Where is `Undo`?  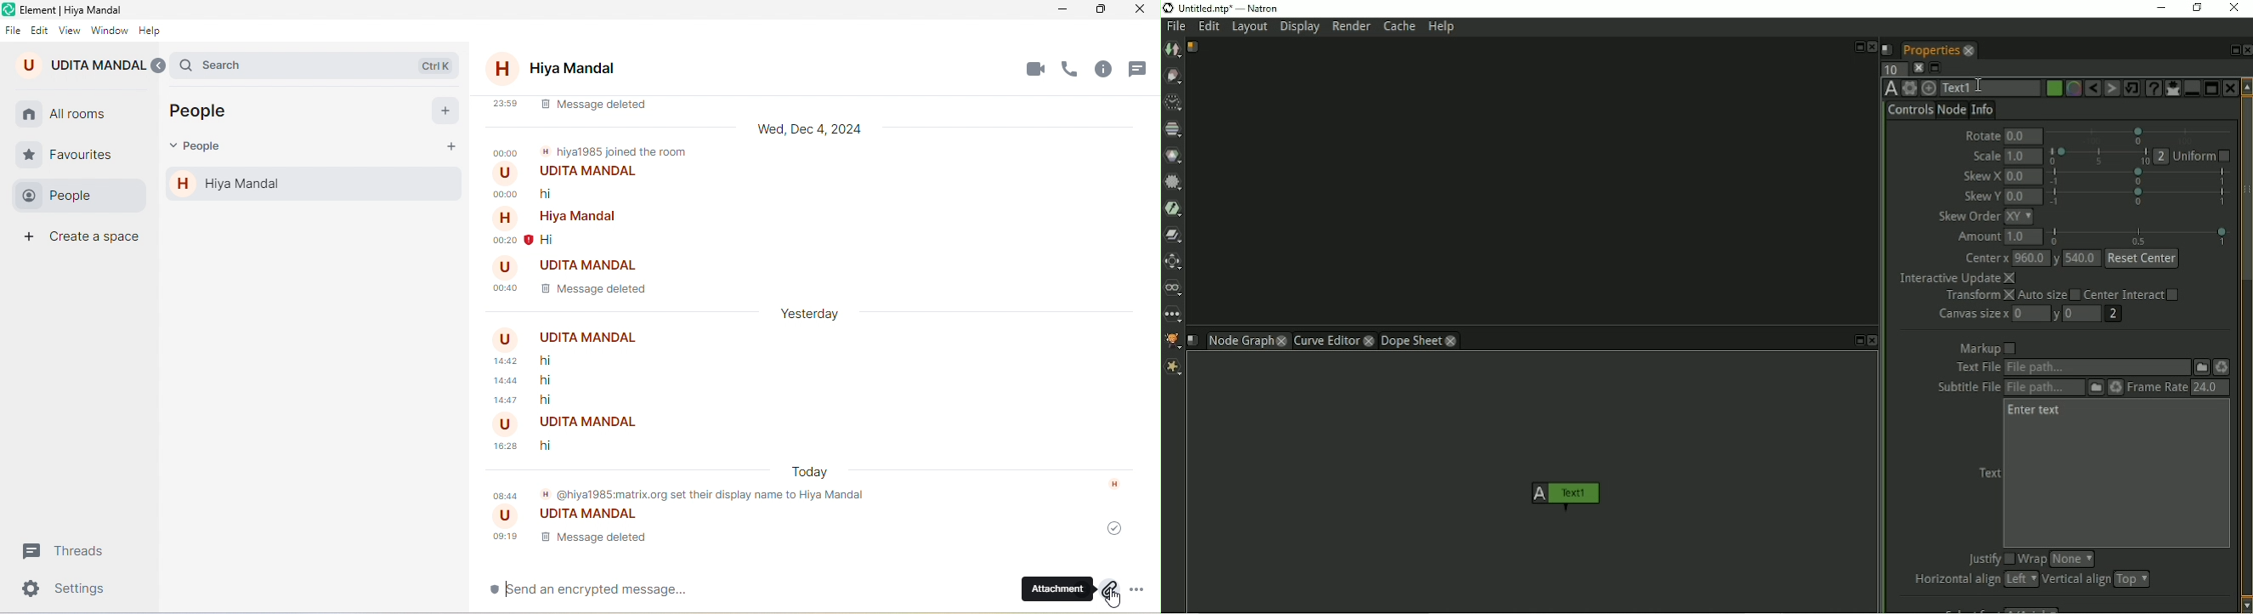
Undo is located at coordinates (2092, 89).